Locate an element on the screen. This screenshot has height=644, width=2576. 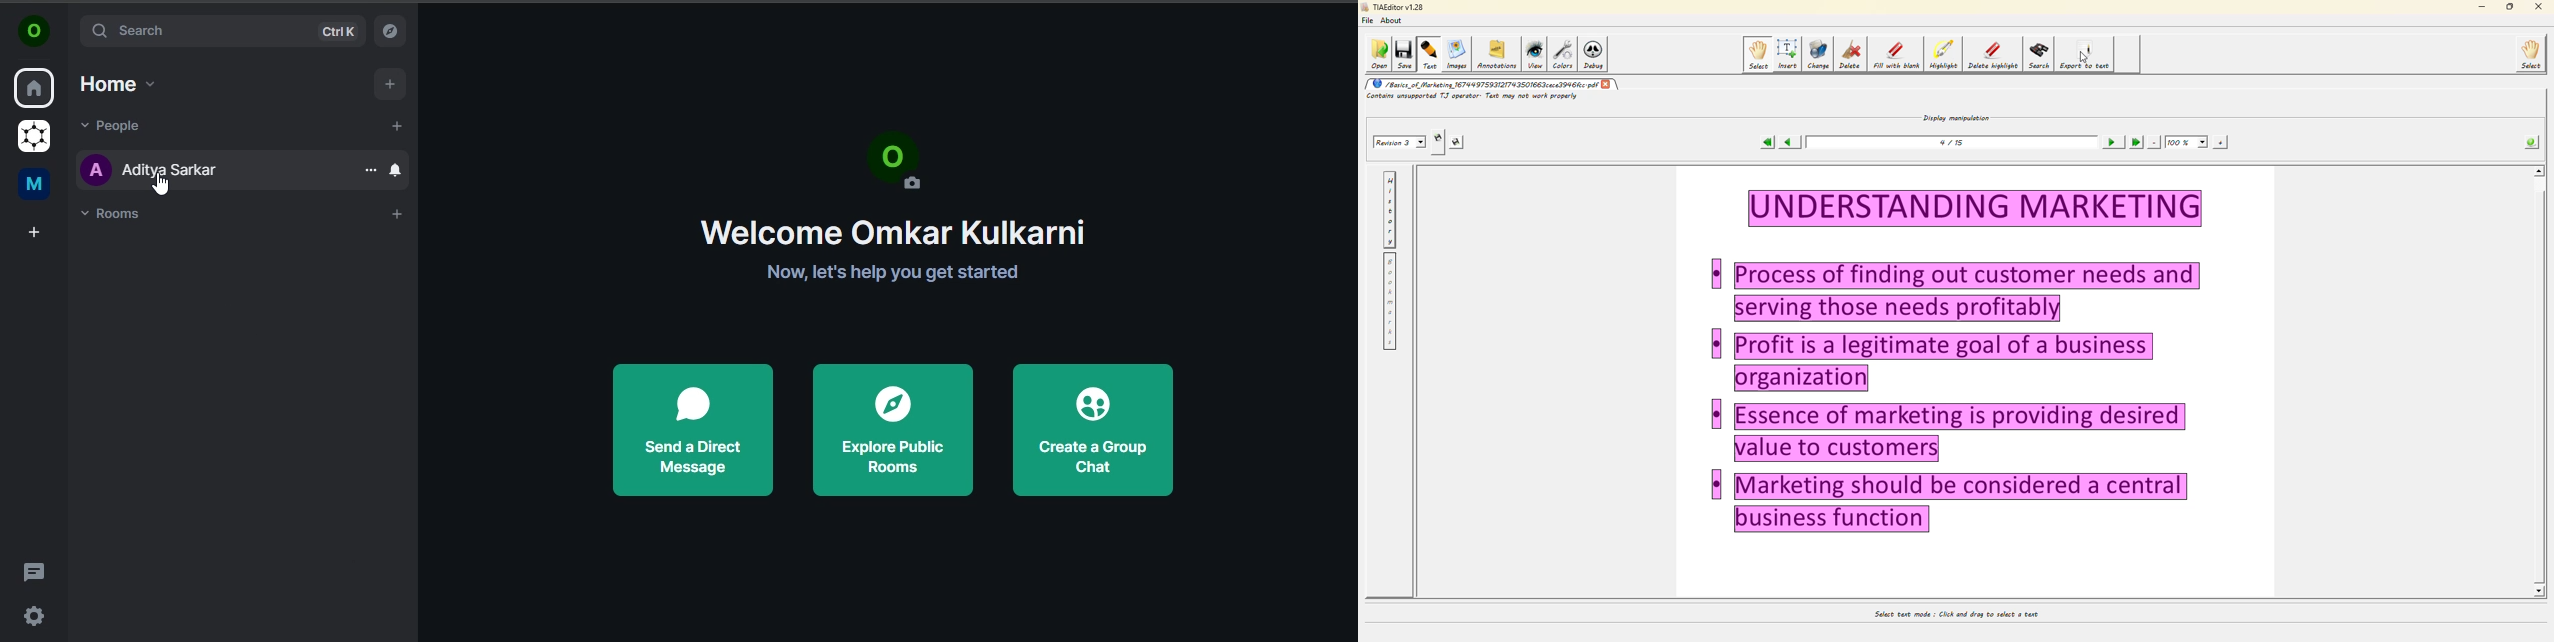
creates new revision is located at coordinates (1438, 137).